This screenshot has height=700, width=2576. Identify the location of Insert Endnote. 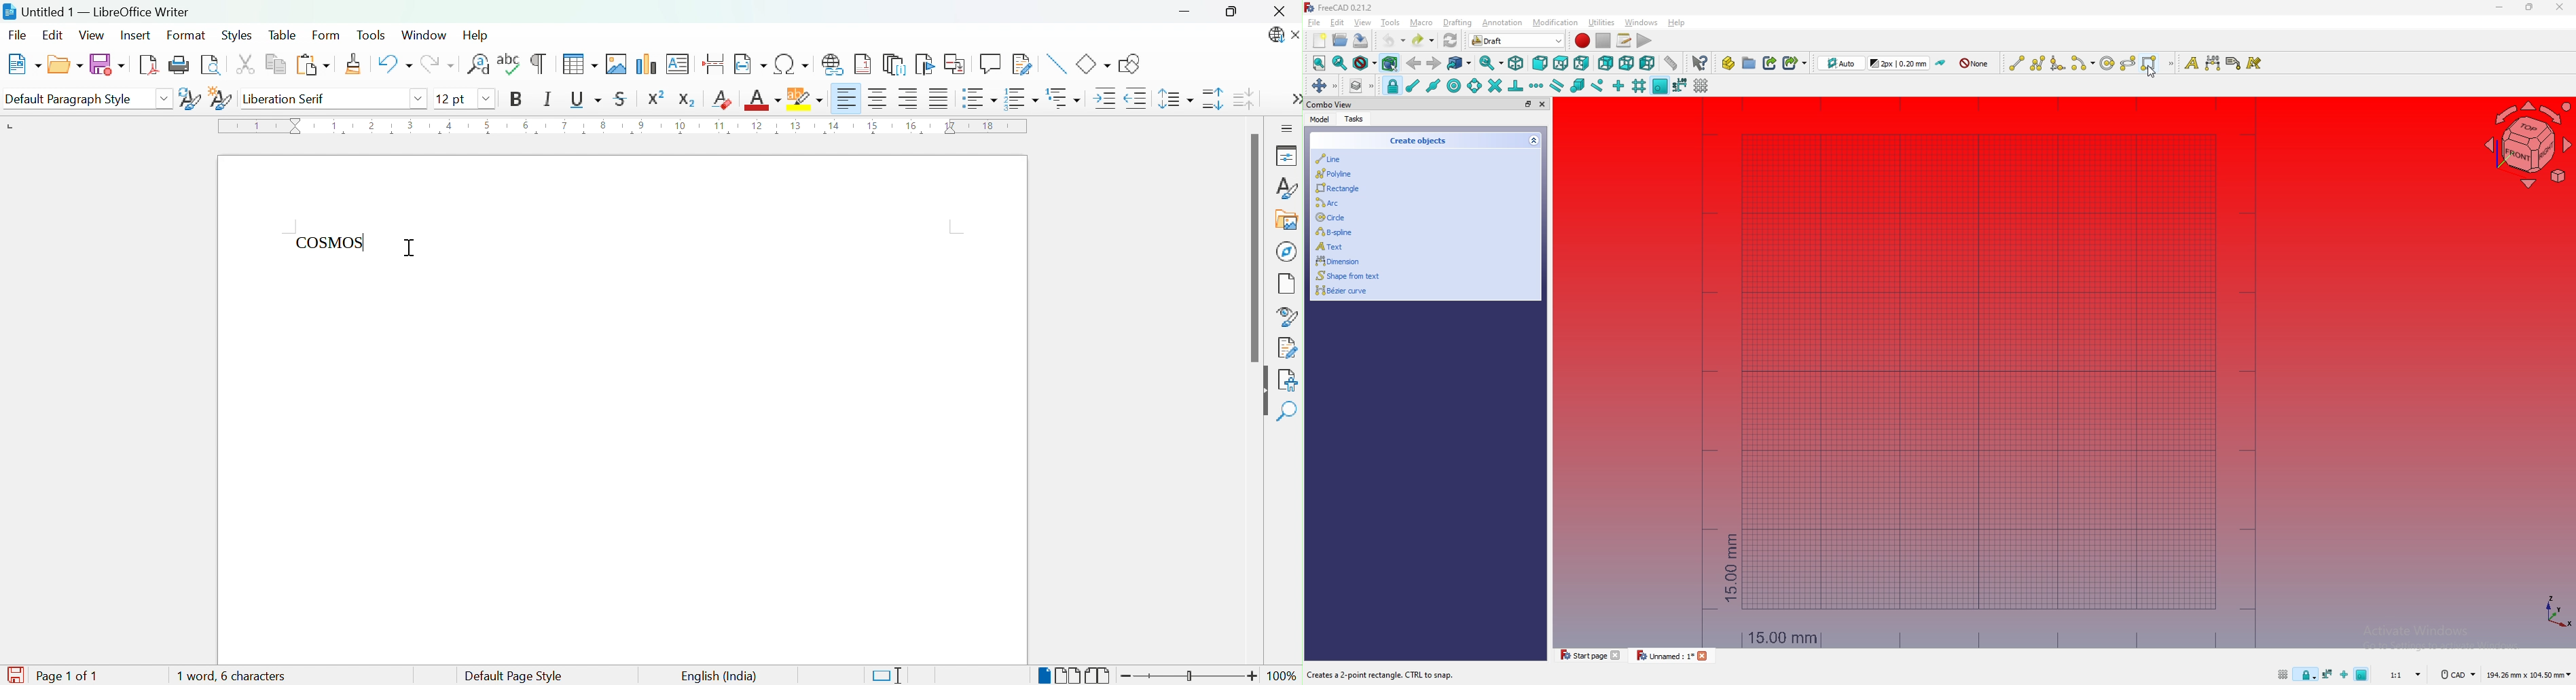
(894, 64).